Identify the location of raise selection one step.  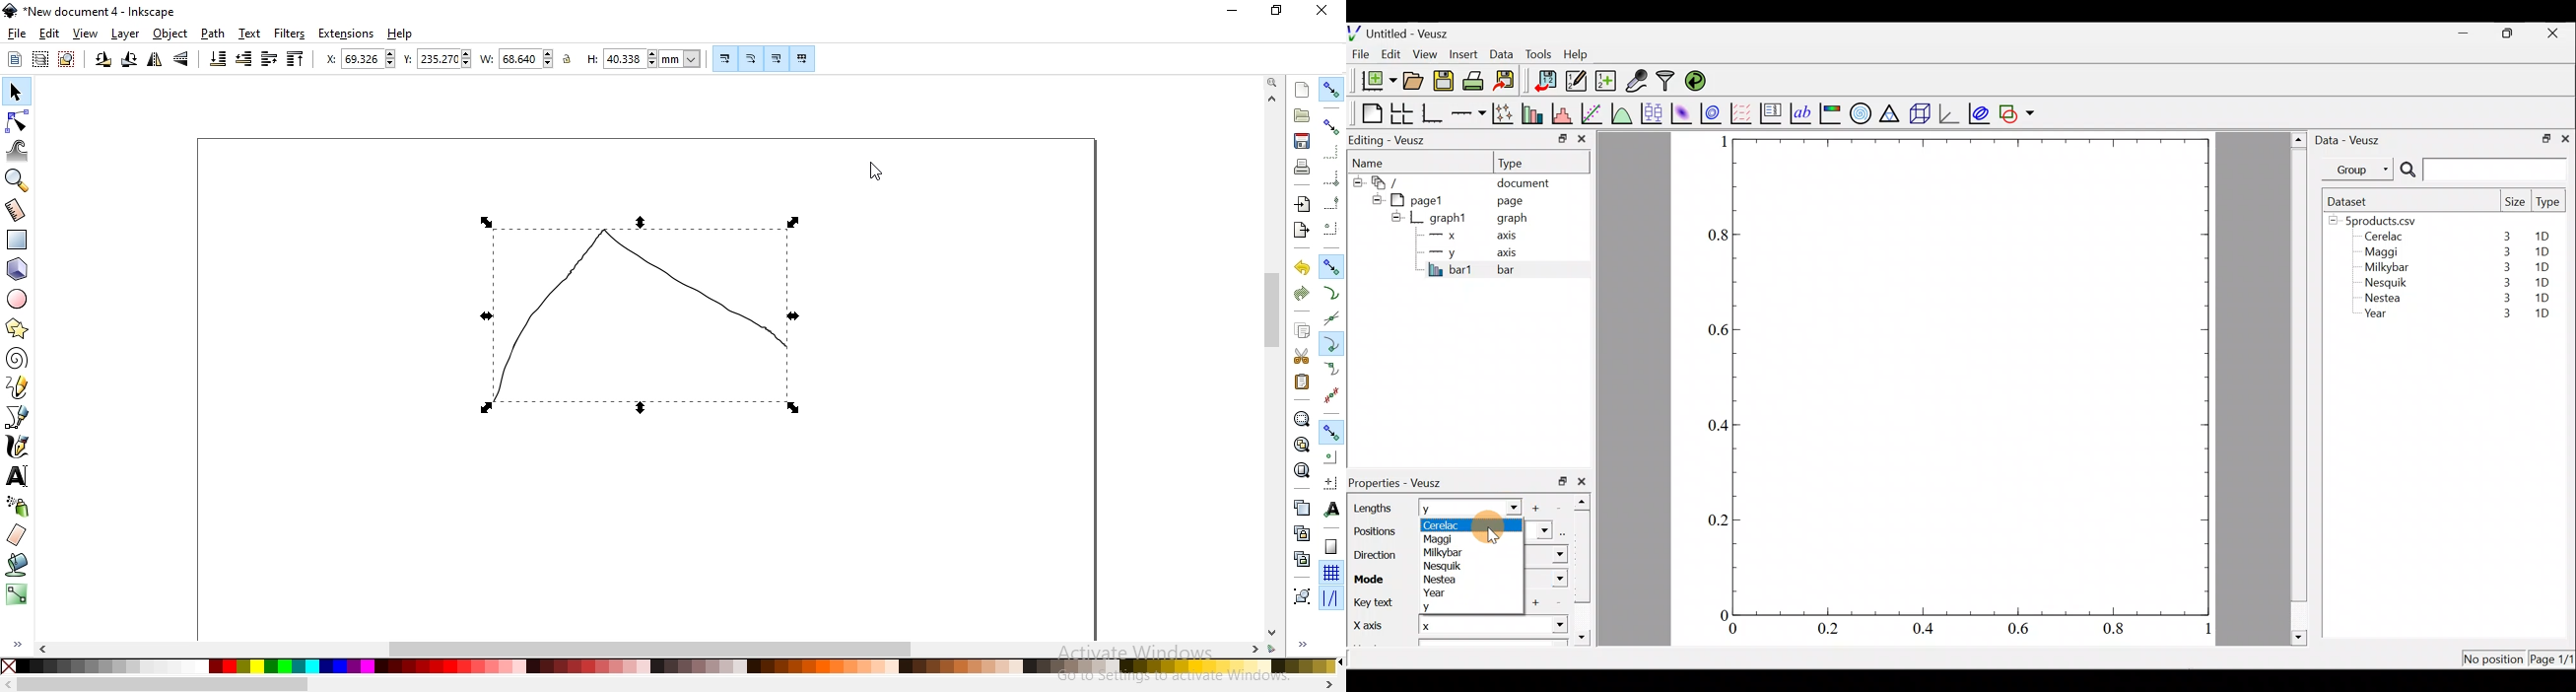
(268, 59).